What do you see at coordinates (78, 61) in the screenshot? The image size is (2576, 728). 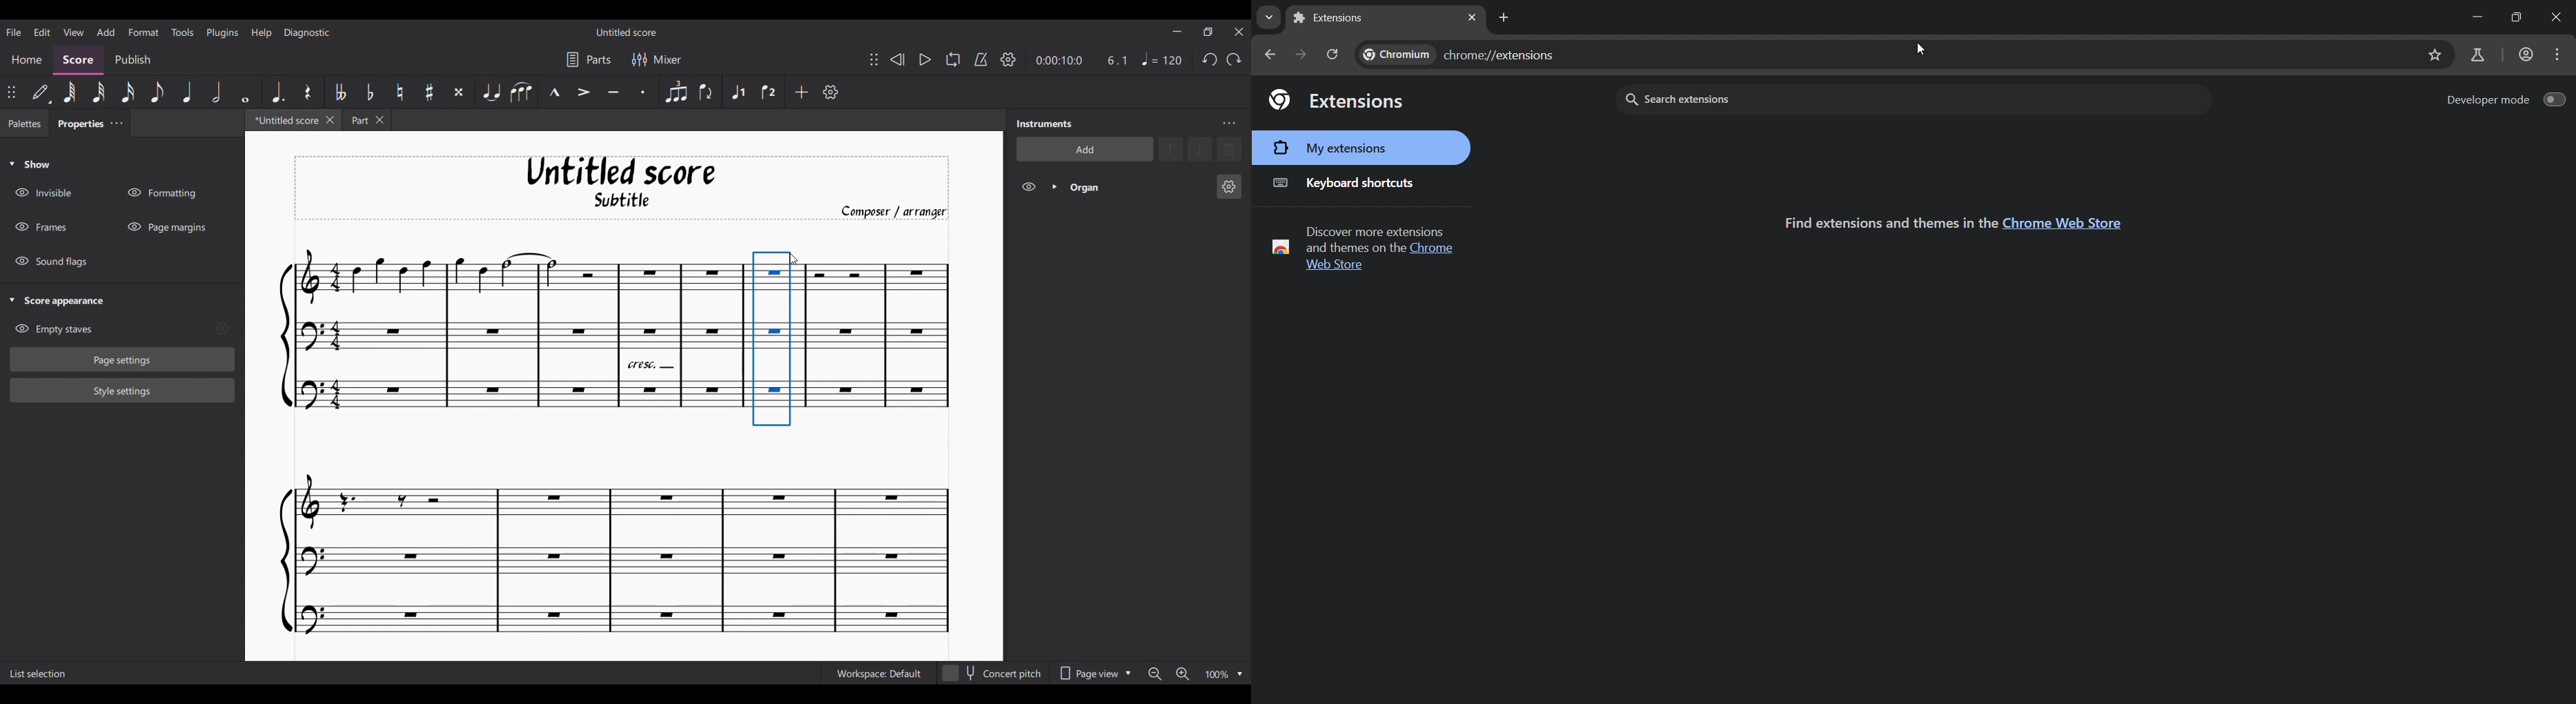 I see `Score section` at bounding box center [78, 61].